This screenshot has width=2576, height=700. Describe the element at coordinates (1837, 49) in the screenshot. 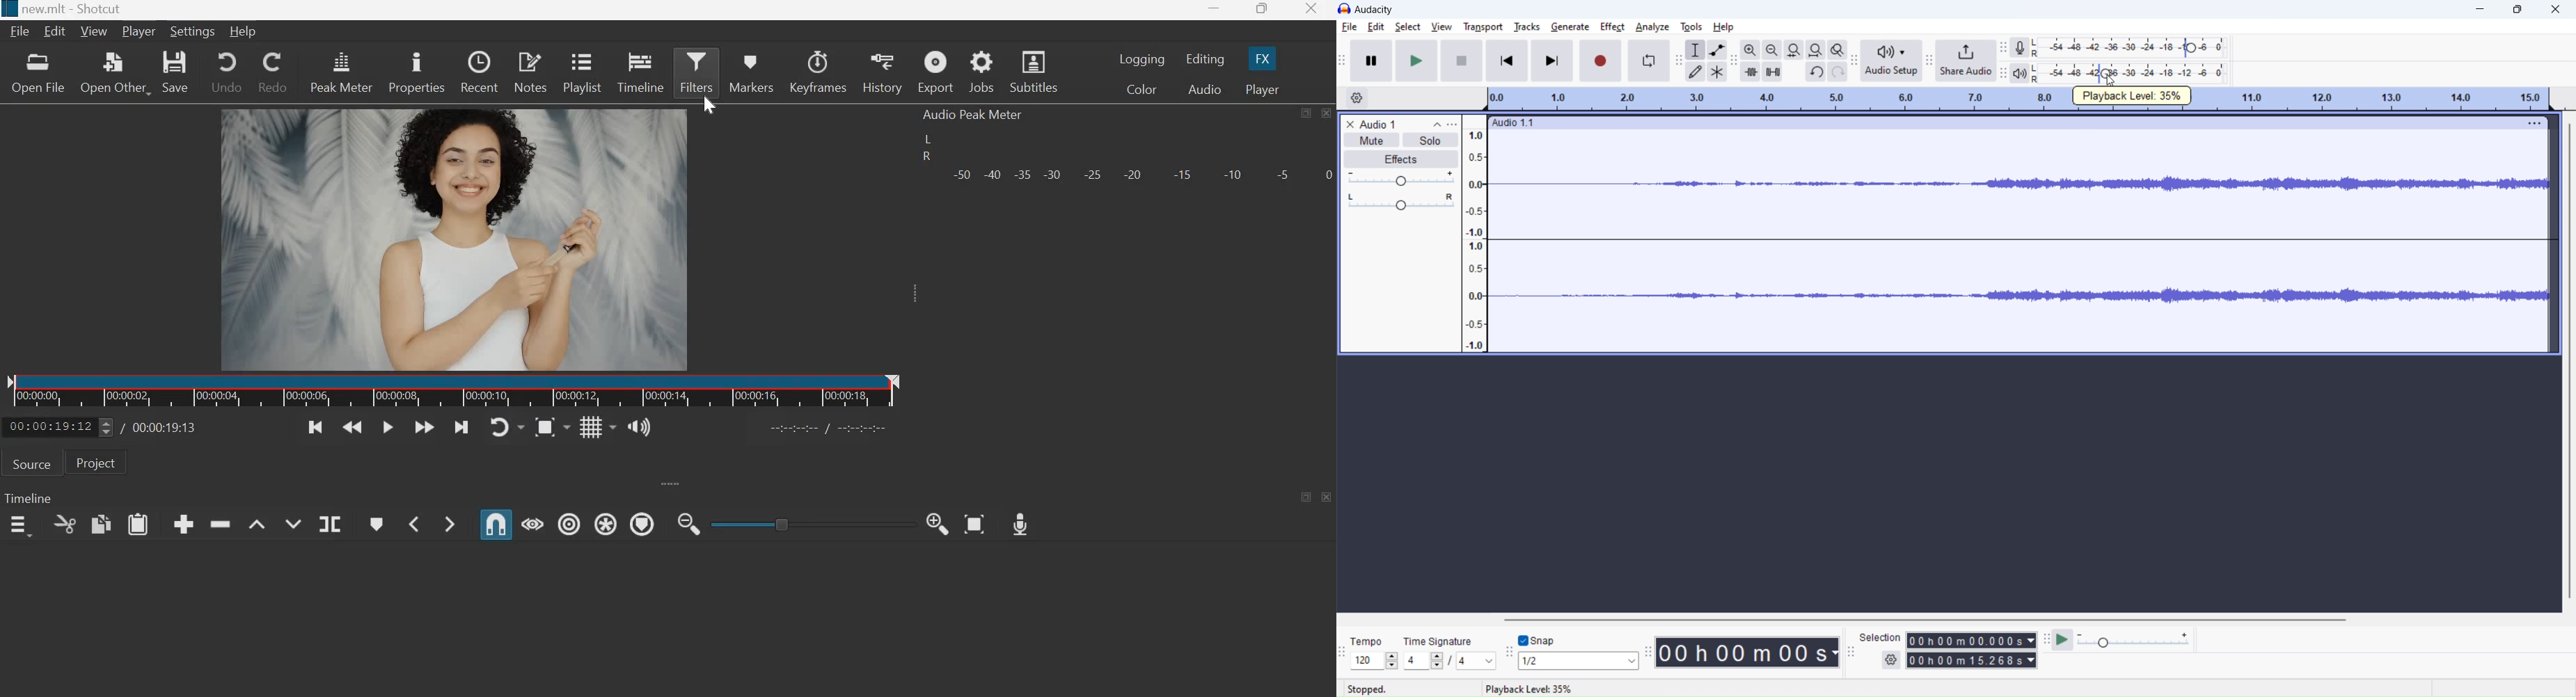

I see `toggle zoom` at that location.